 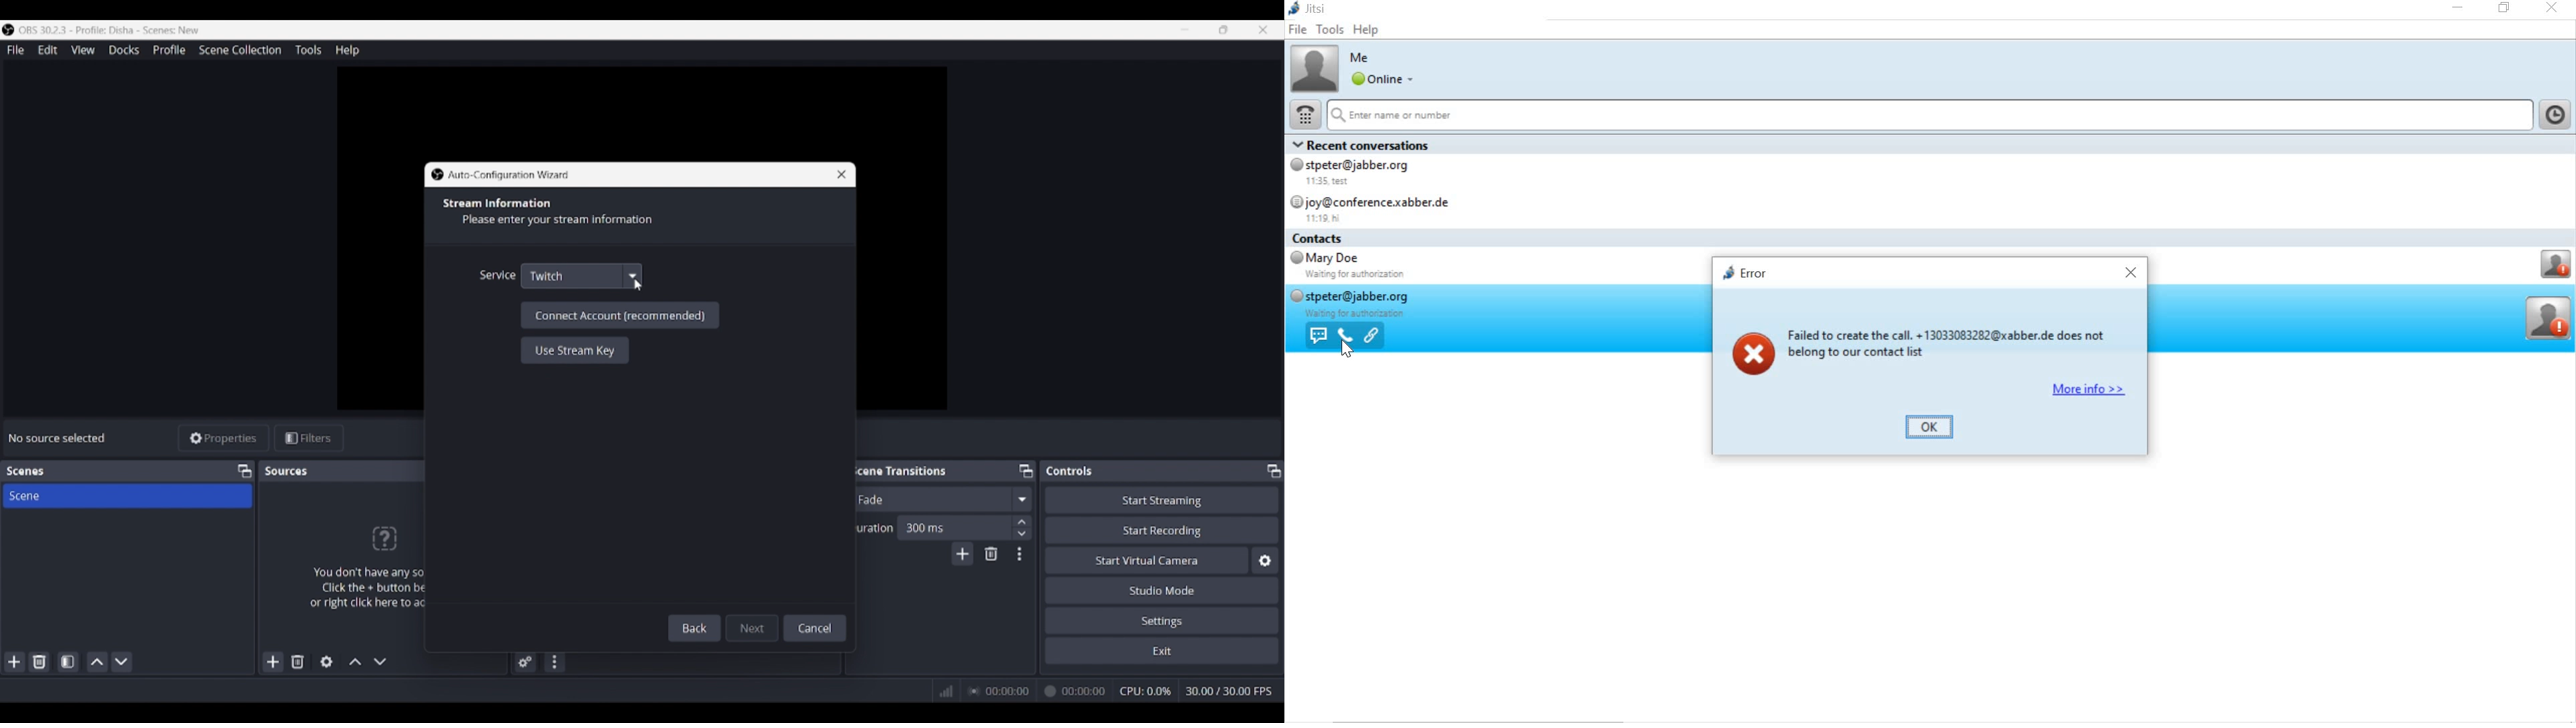 I want to click on Source status, so click(x=59, y=438).